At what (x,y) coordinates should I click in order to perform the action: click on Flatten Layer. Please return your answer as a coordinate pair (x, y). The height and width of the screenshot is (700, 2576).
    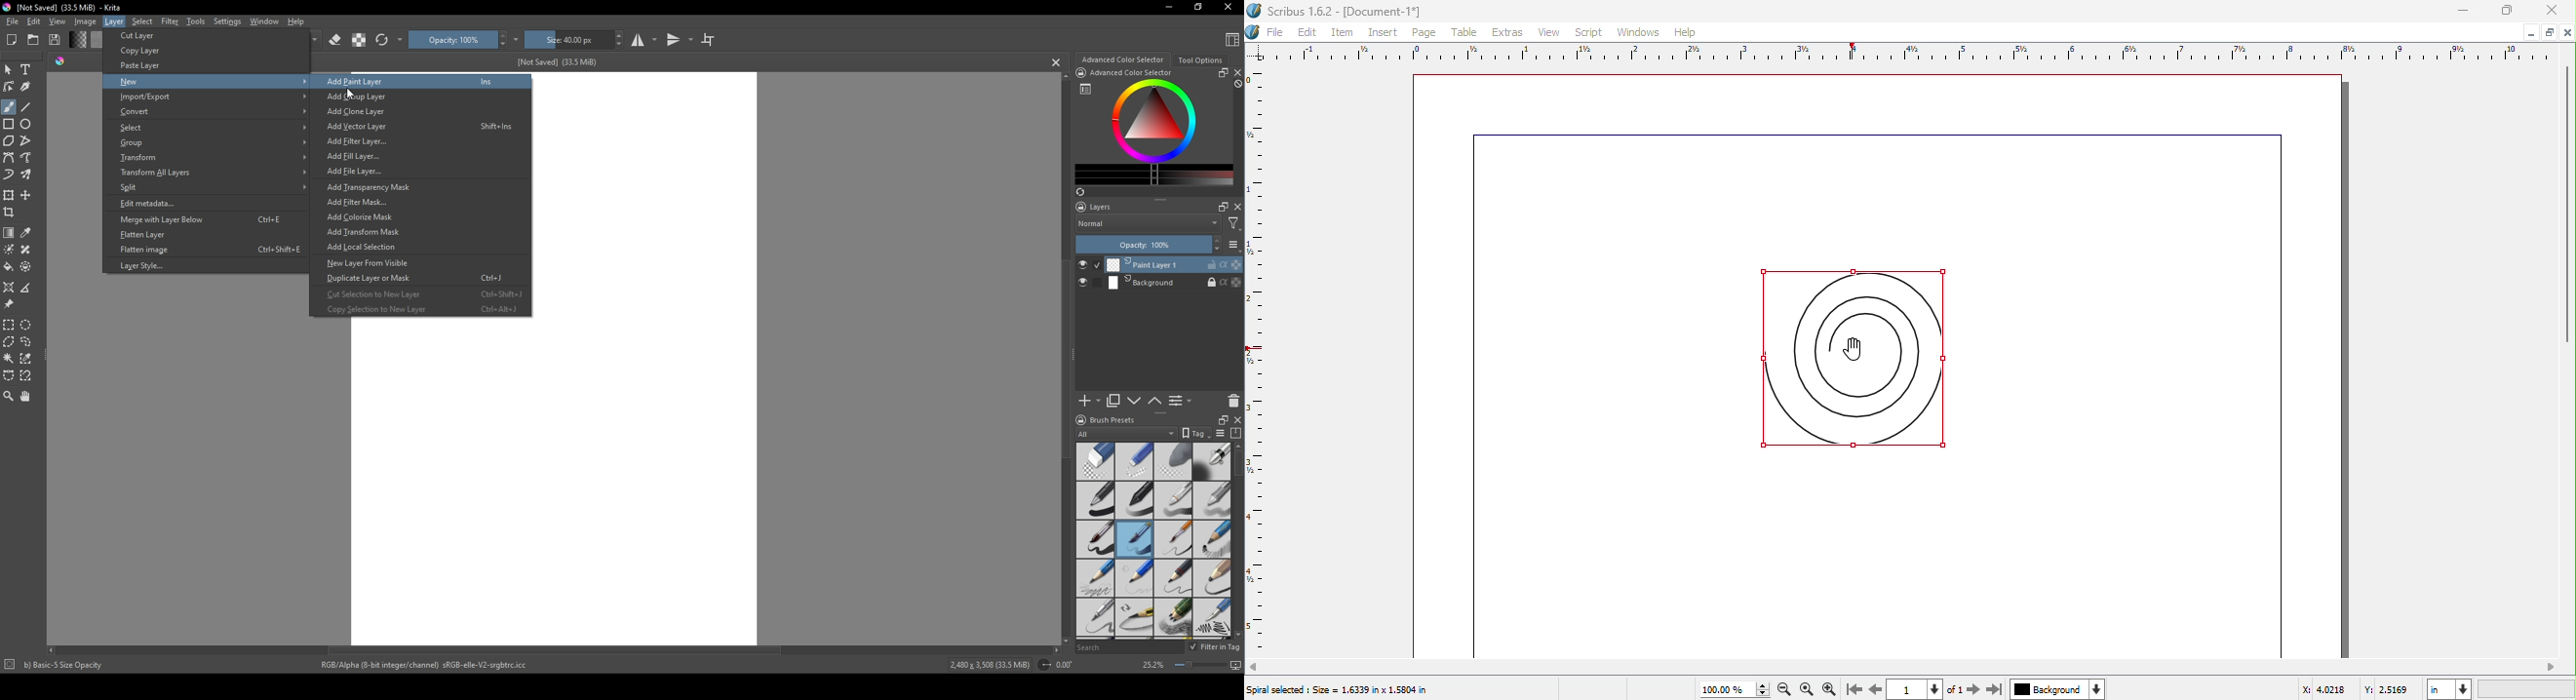
    Looking at the image, I should click on (146, 235).